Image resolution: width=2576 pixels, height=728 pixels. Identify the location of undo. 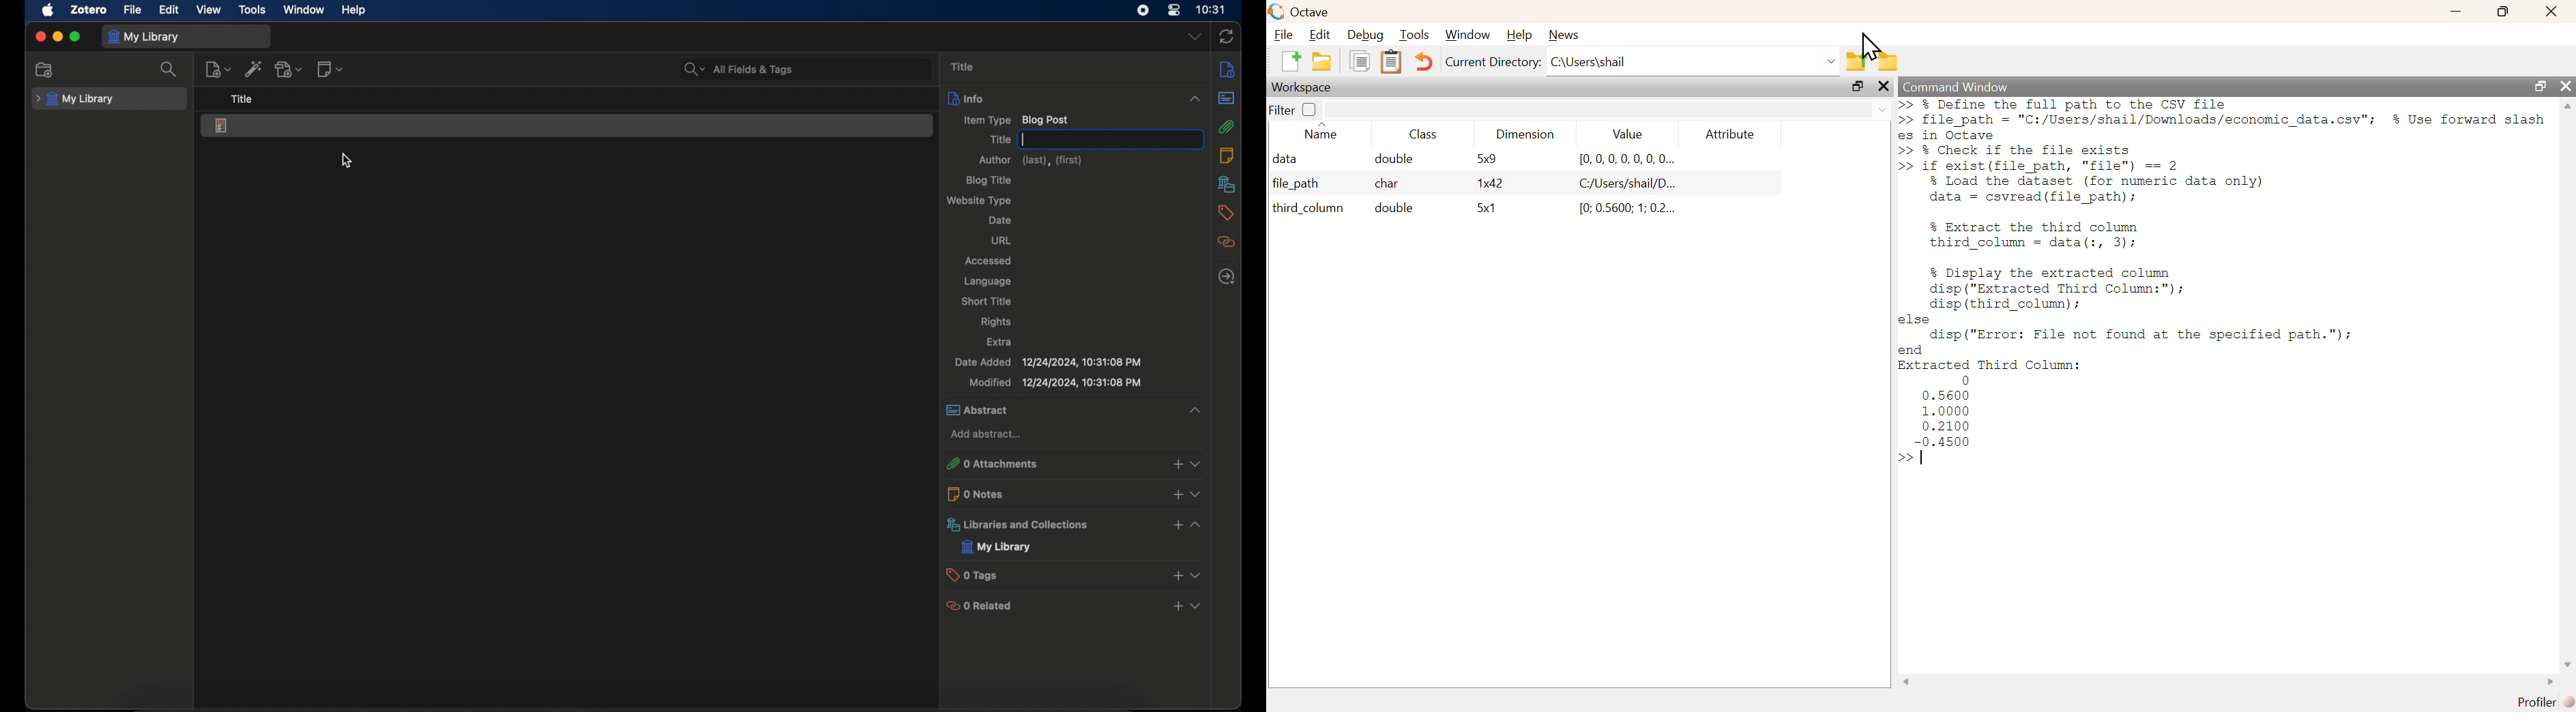
(1426, 63).